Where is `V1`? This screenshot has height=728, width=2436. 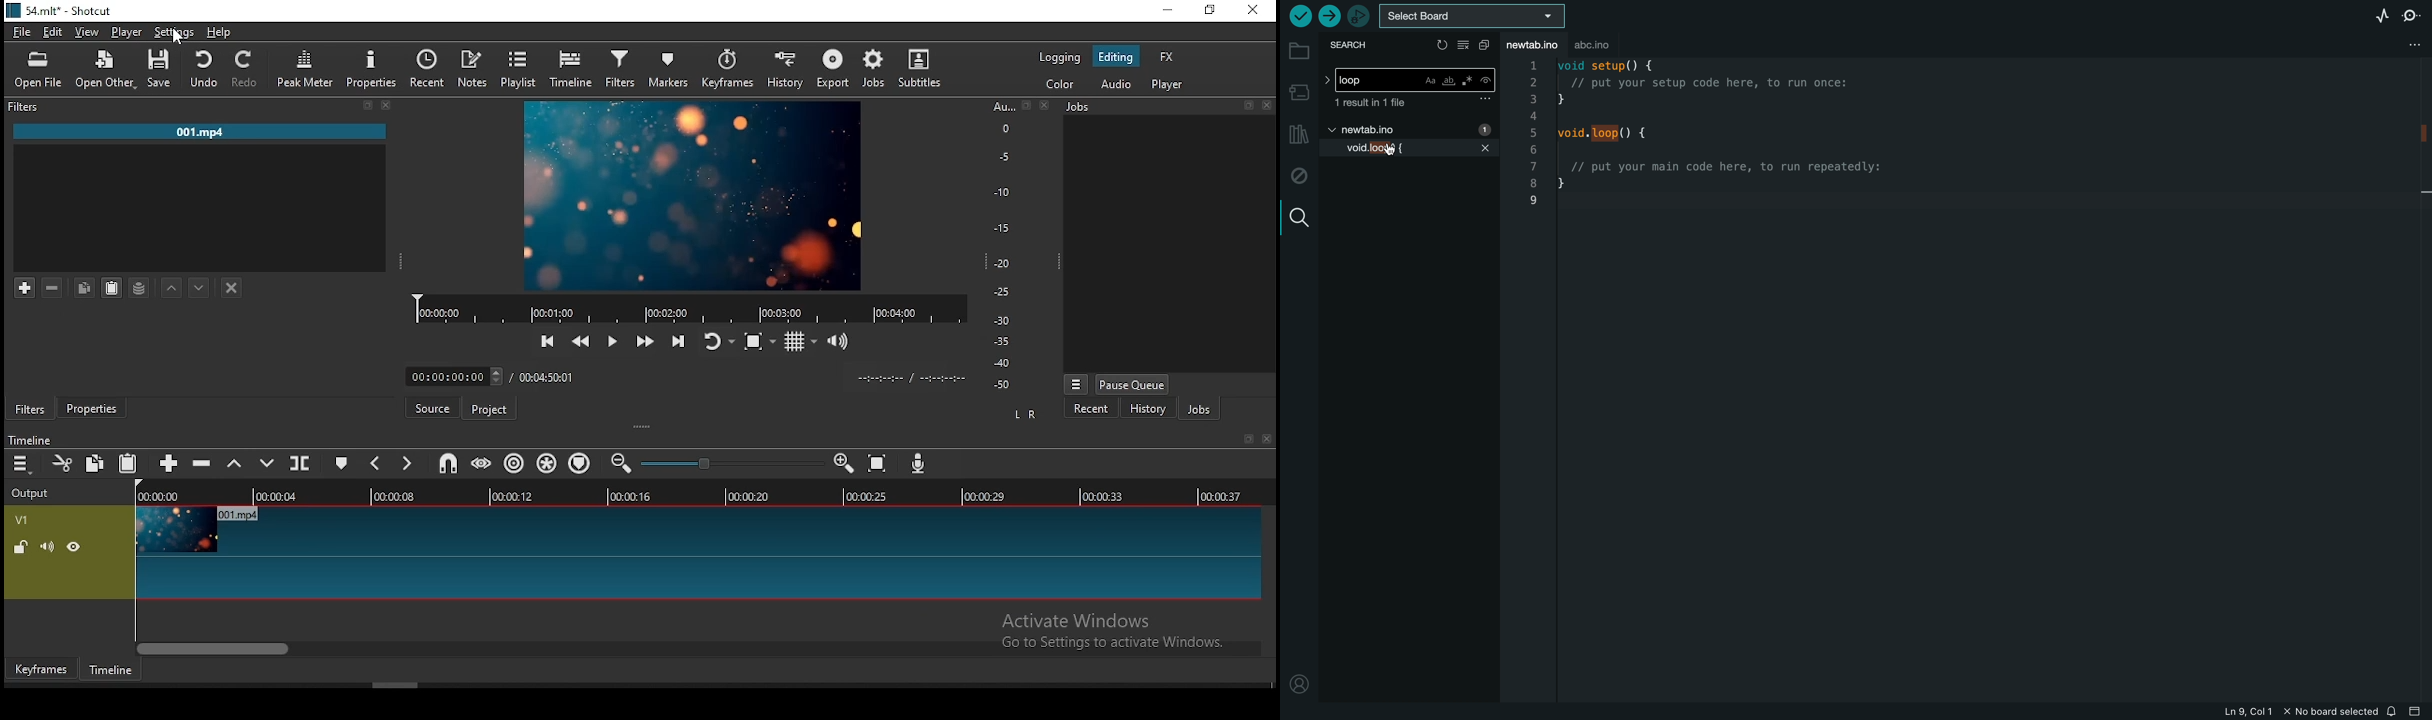
V1 is located at coordinates (20, 520).